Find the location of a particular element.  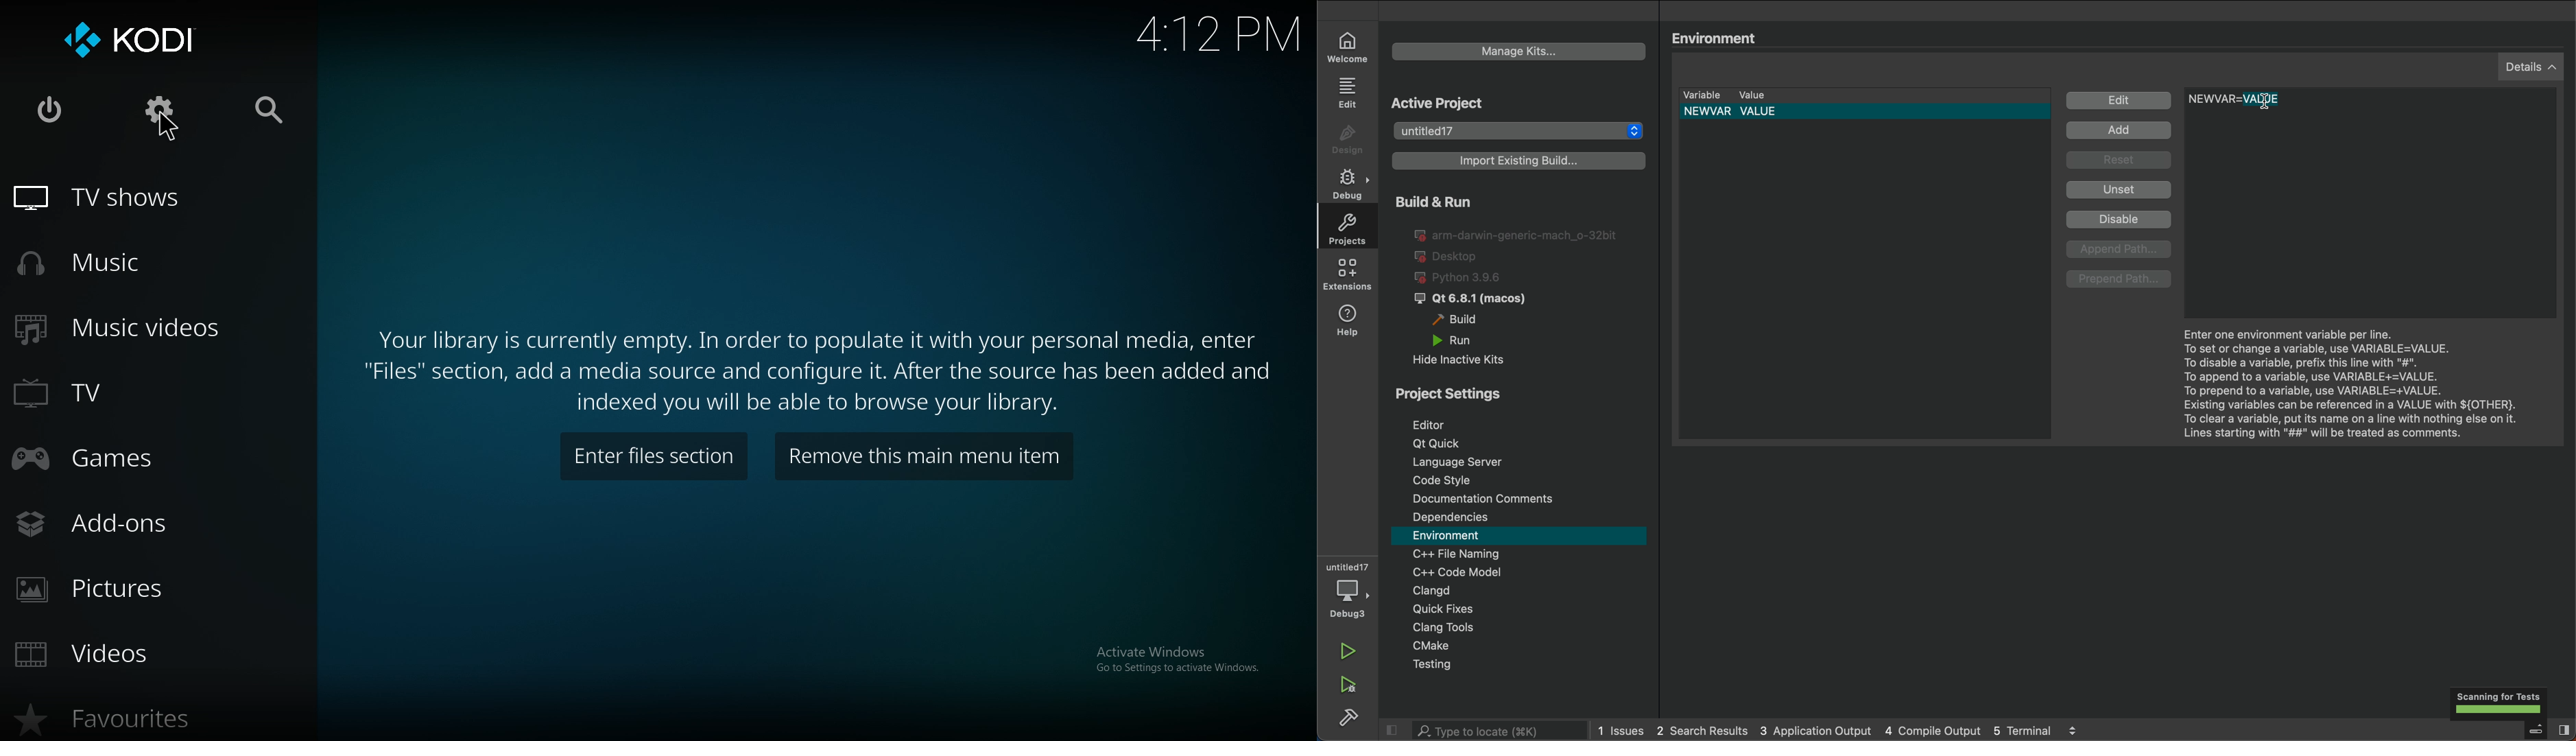

toggle sidebar is located at coordinates (2542, 729).